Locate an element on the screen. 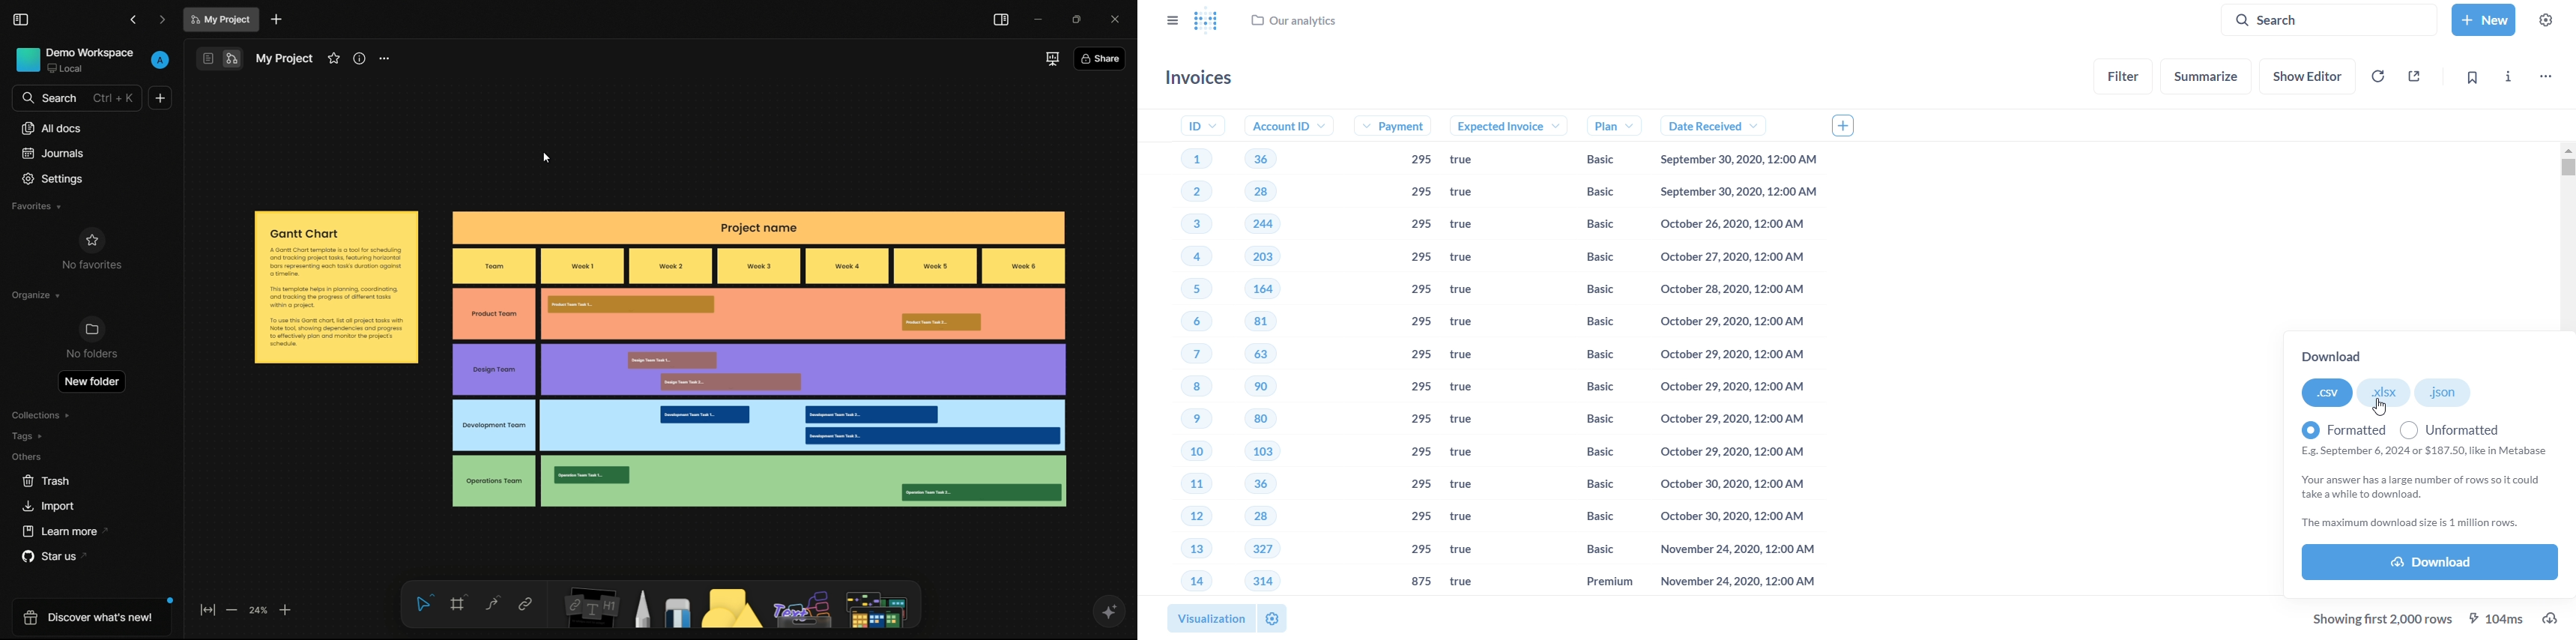  true is located at coordinates (1471, 357).